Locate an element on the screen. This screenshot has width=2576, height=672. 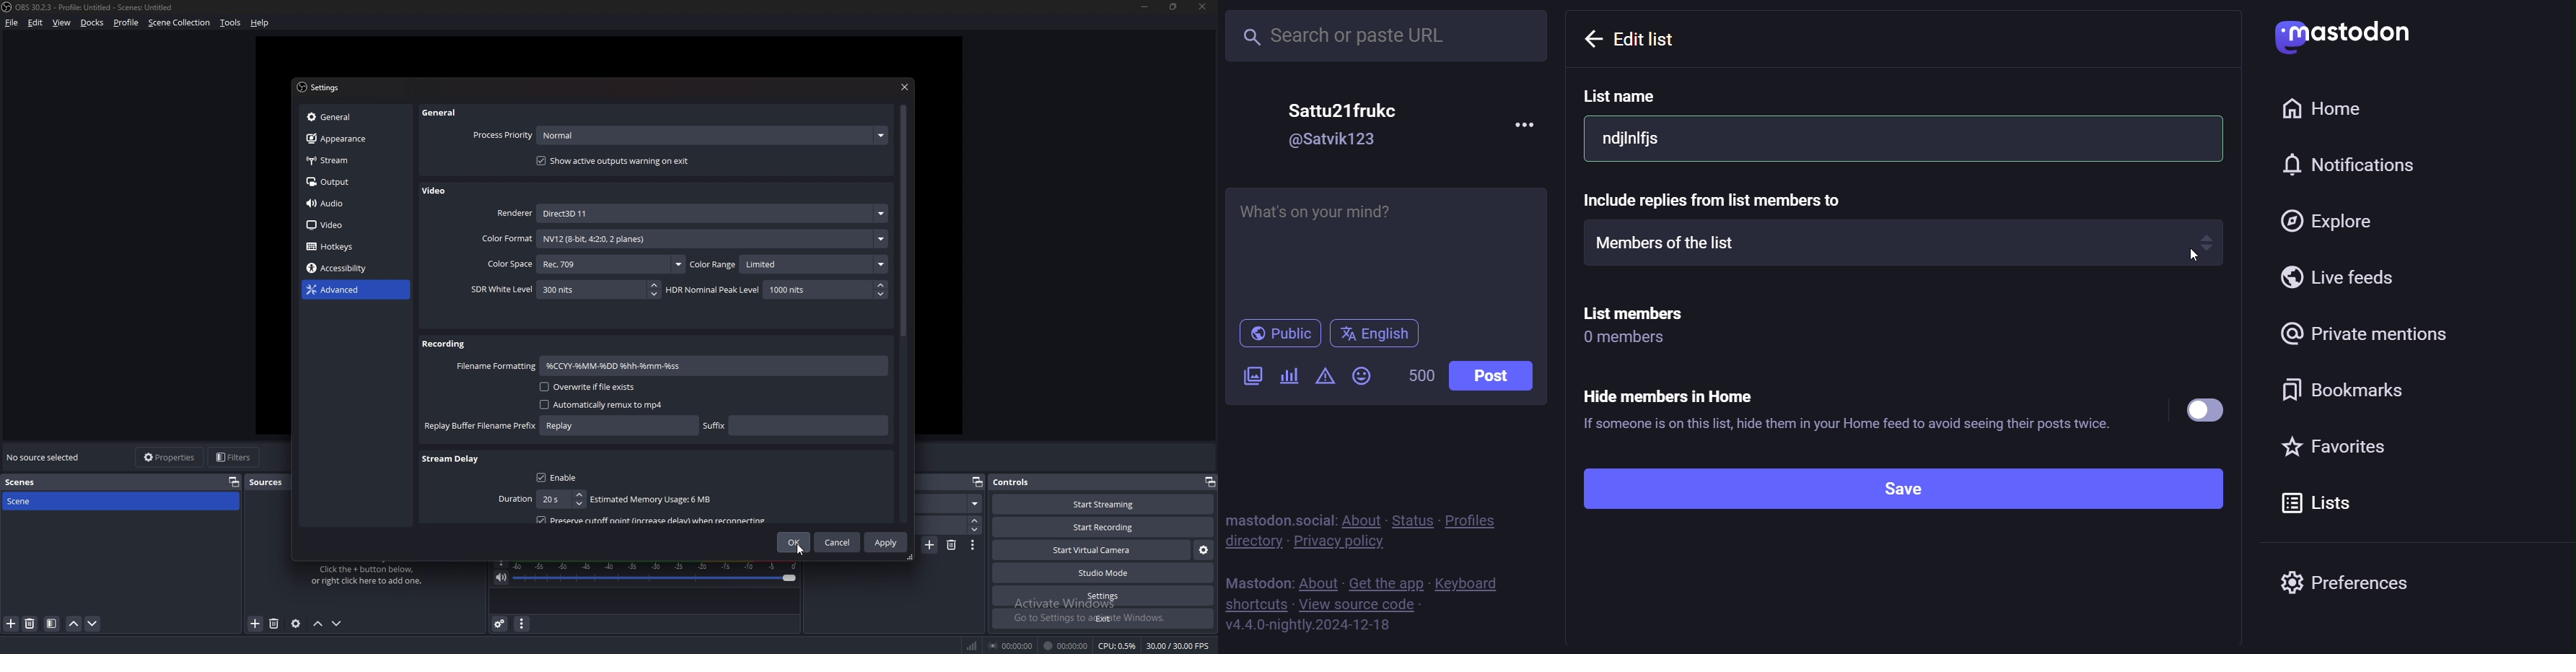
audio mixer menu is located at coordinates (522, 624).